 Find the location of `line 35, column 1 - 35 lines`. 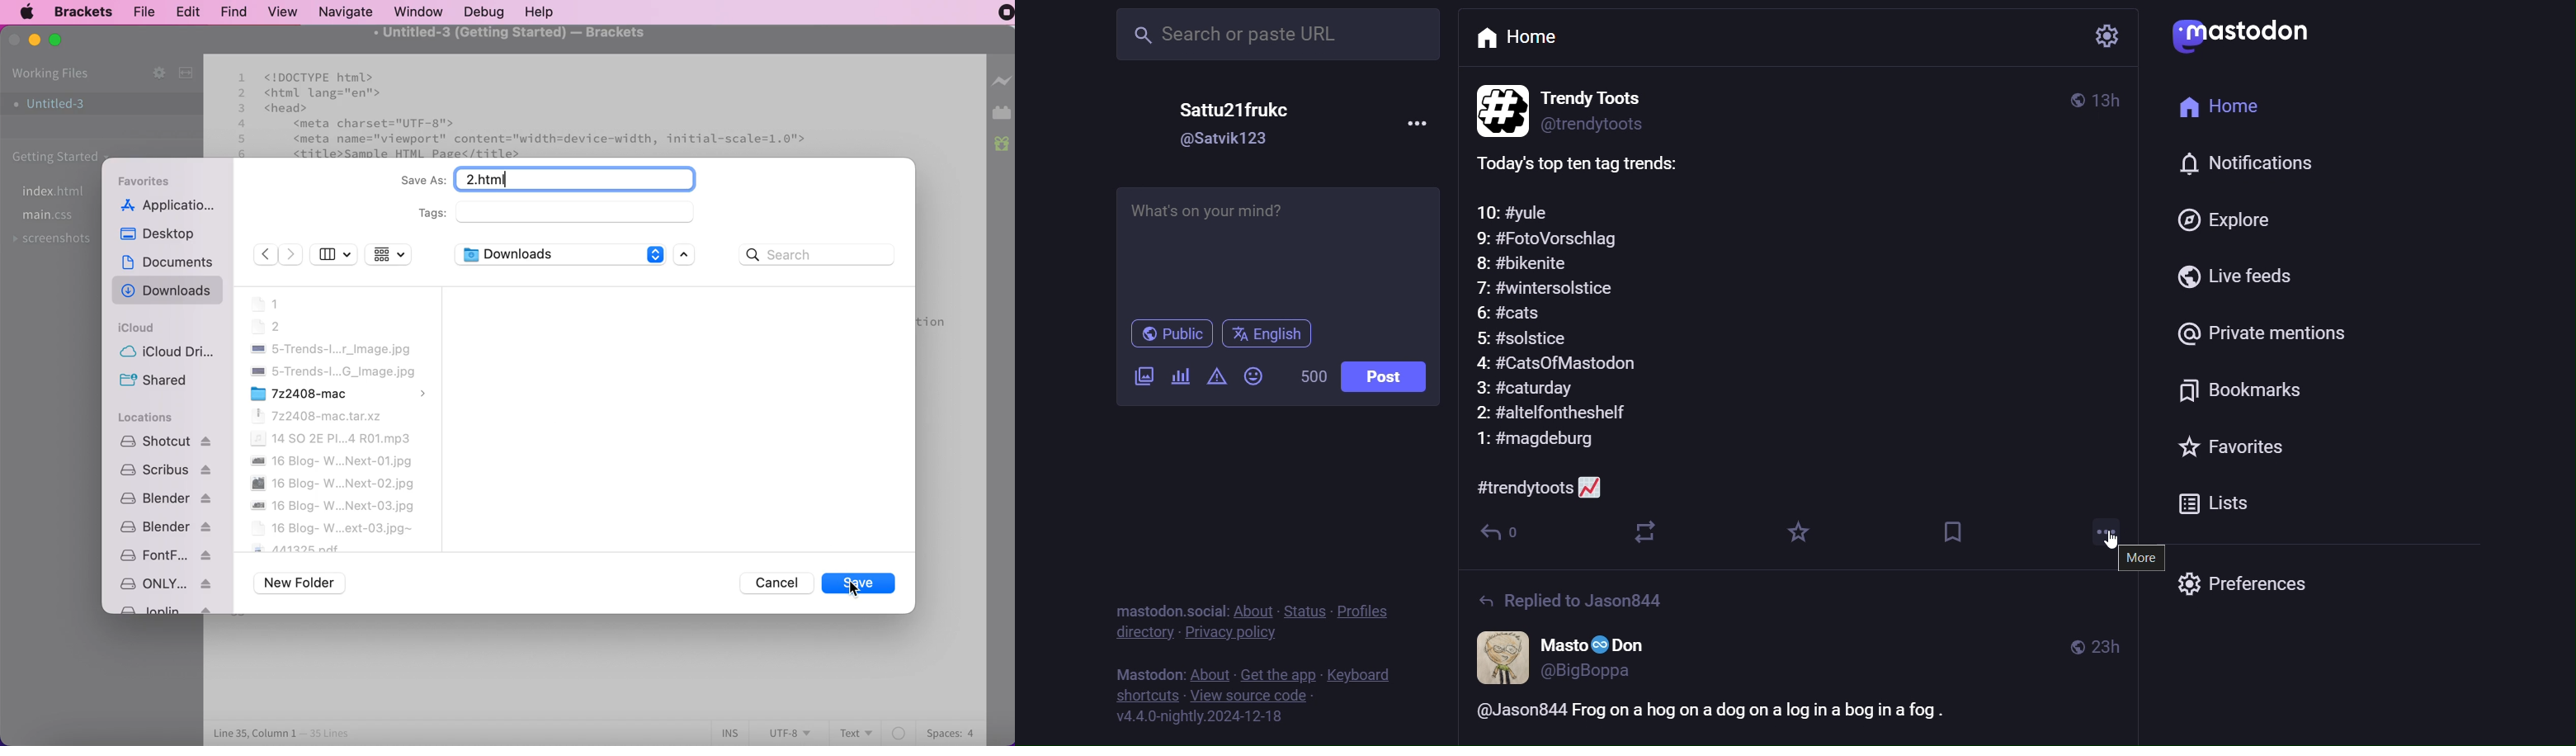

line 35, column 1 - 35 lines is located at coordinates (281, 733).